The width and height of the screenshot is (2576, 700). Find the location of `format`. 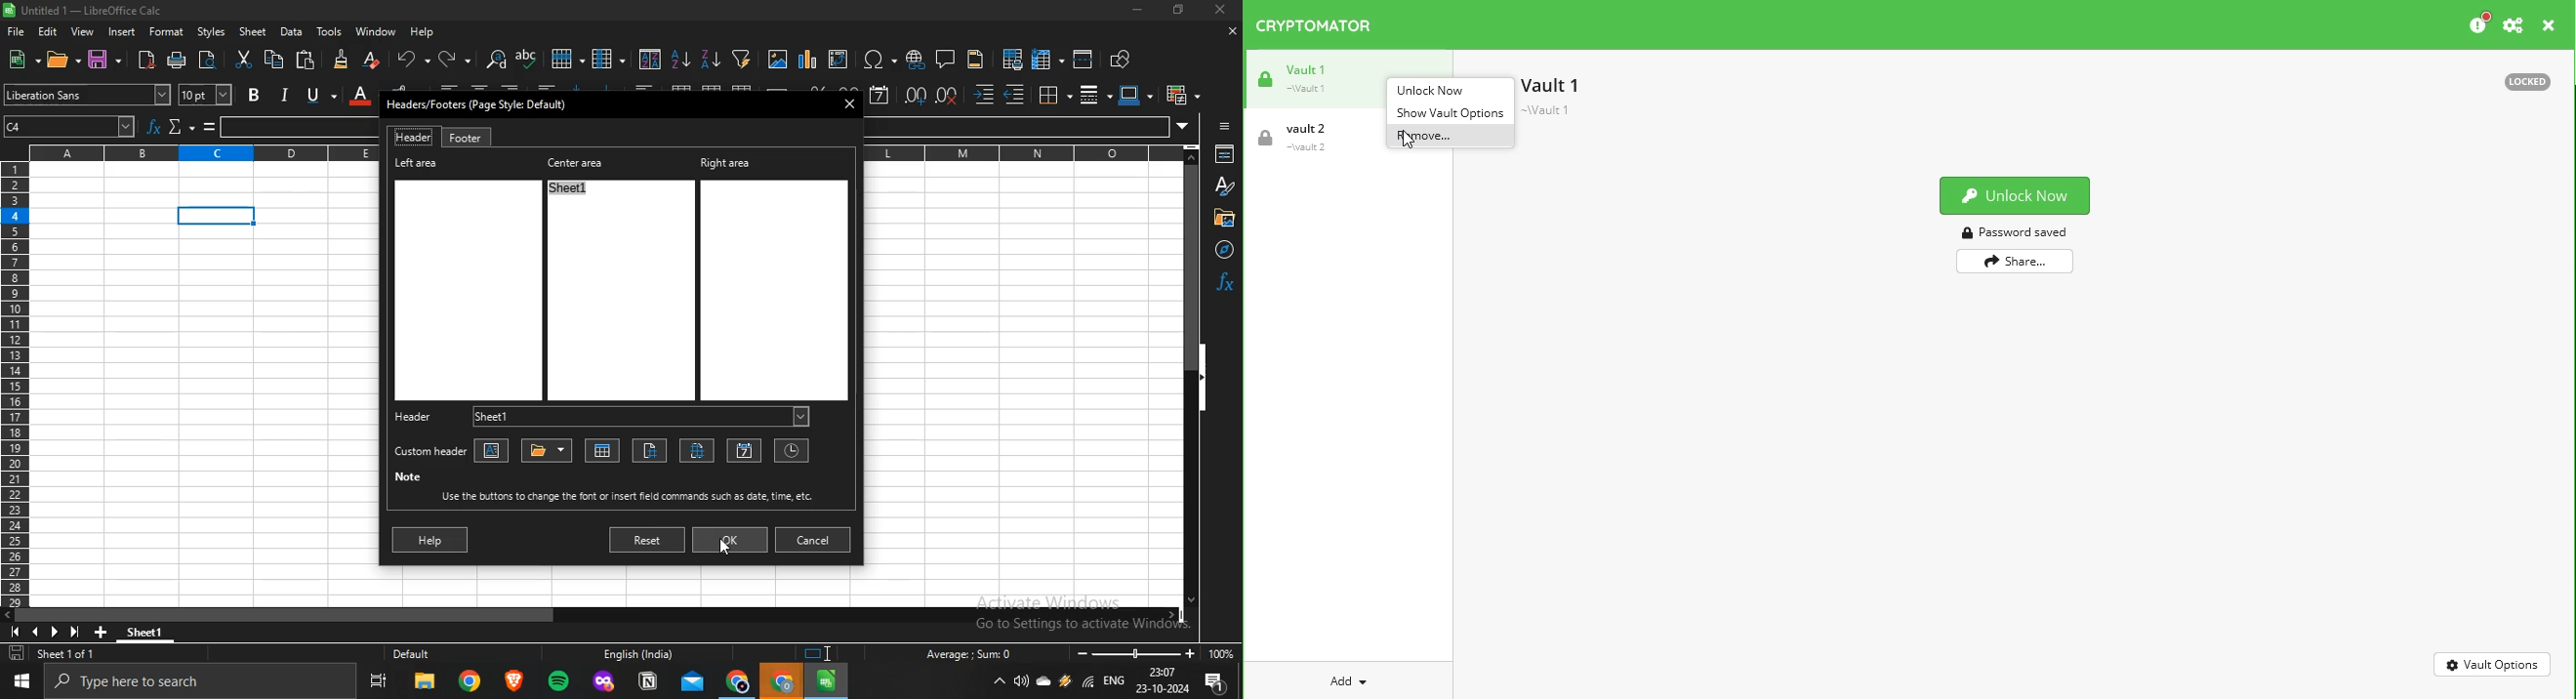

format is located at coordinates (167, 31).